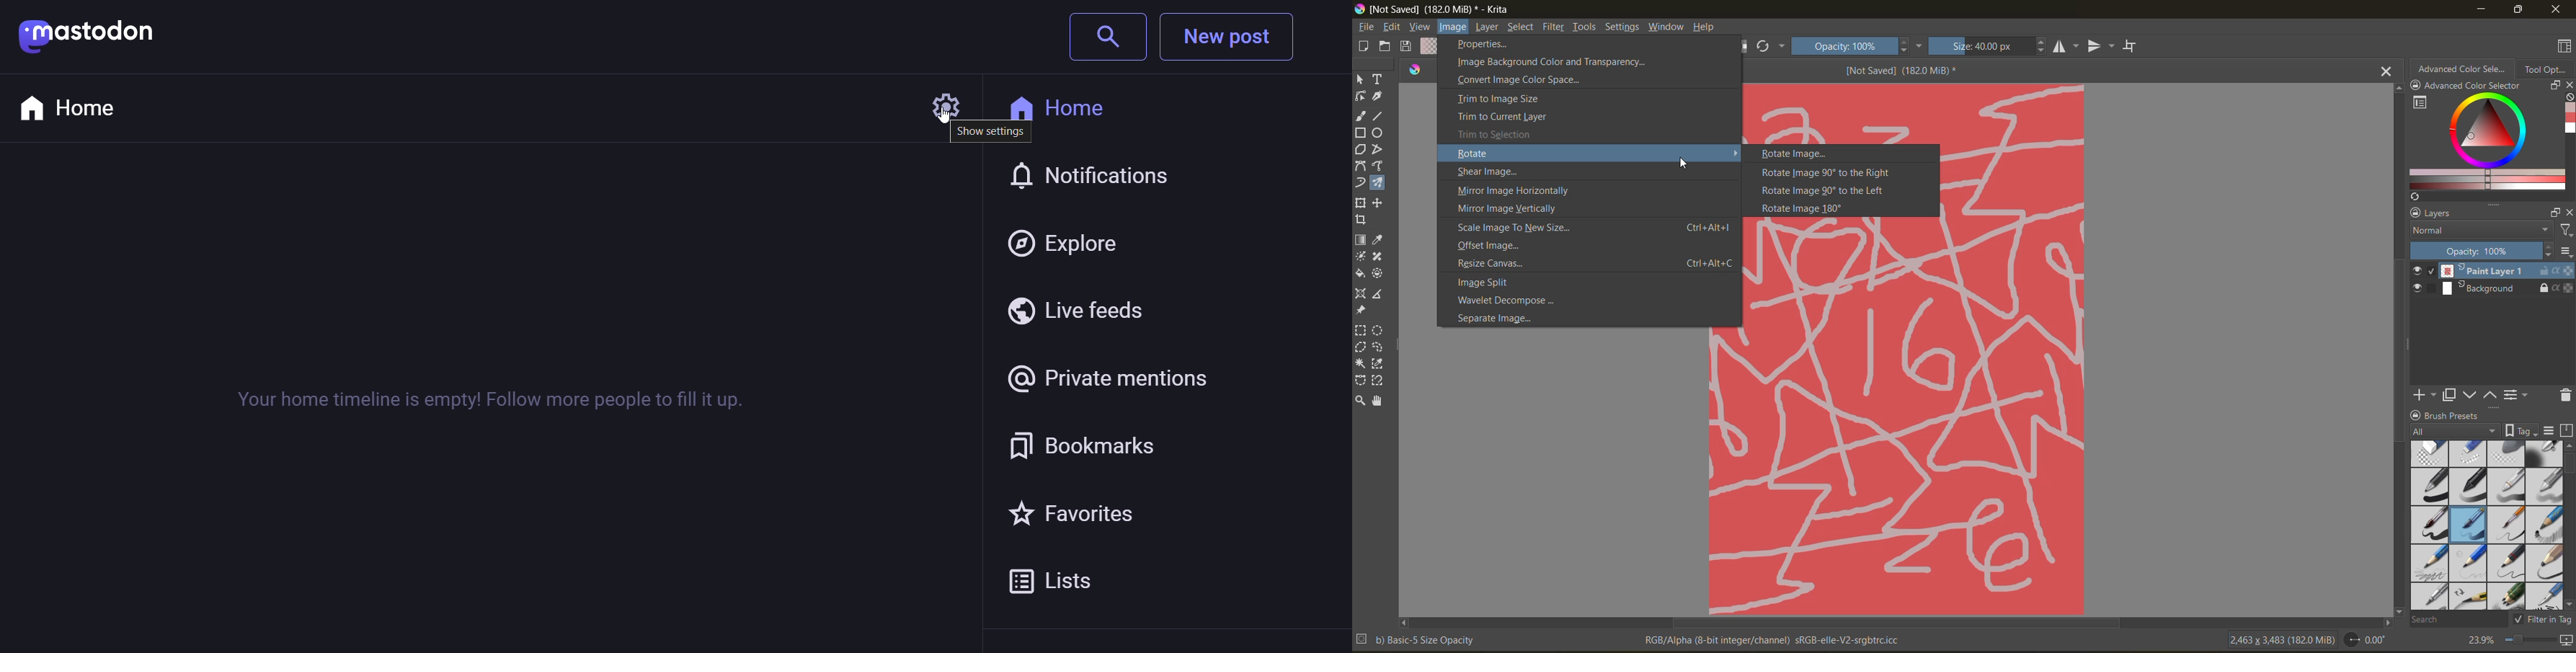 The image size is (2576, 672). Describe the element at coordinates (1491, 153) in the screenshot. I see `rotate` at that location.